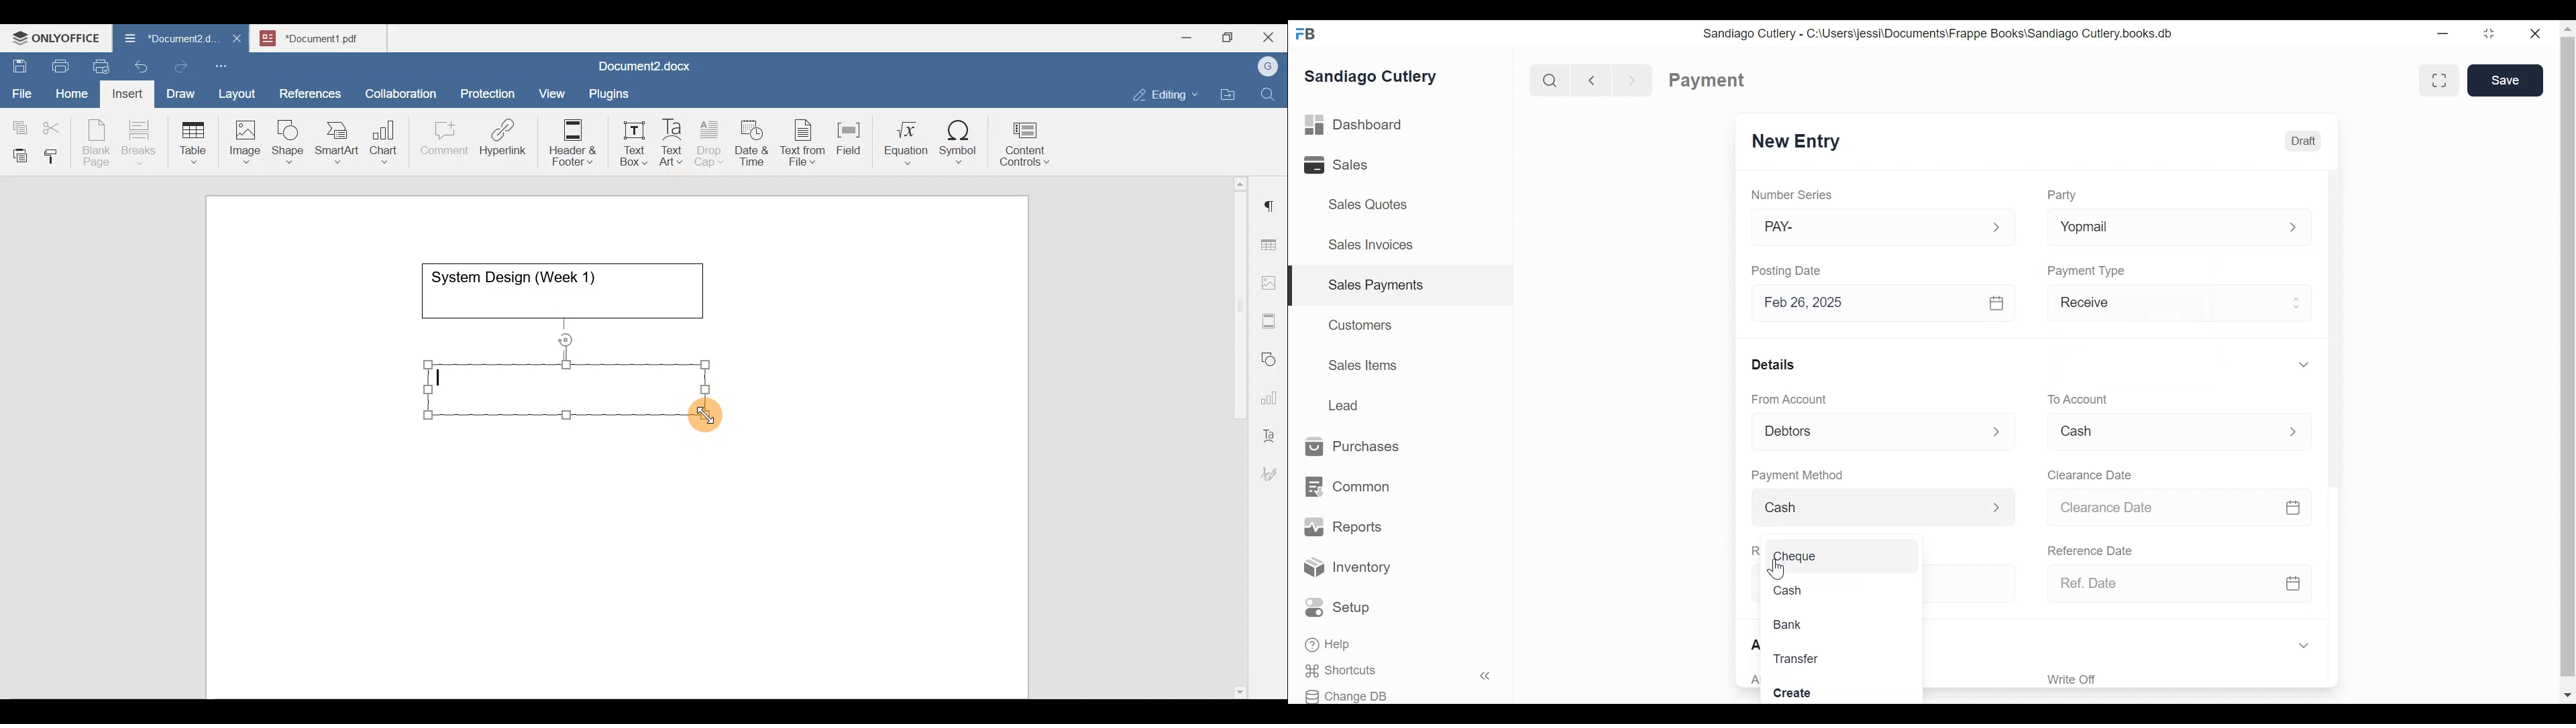 This screenshot has width=2576, height=728. What do you see at coordinates (1373, 78) in the screenshot?
I see `Sandiago Cutlery` at bounding box center [1373, 78].